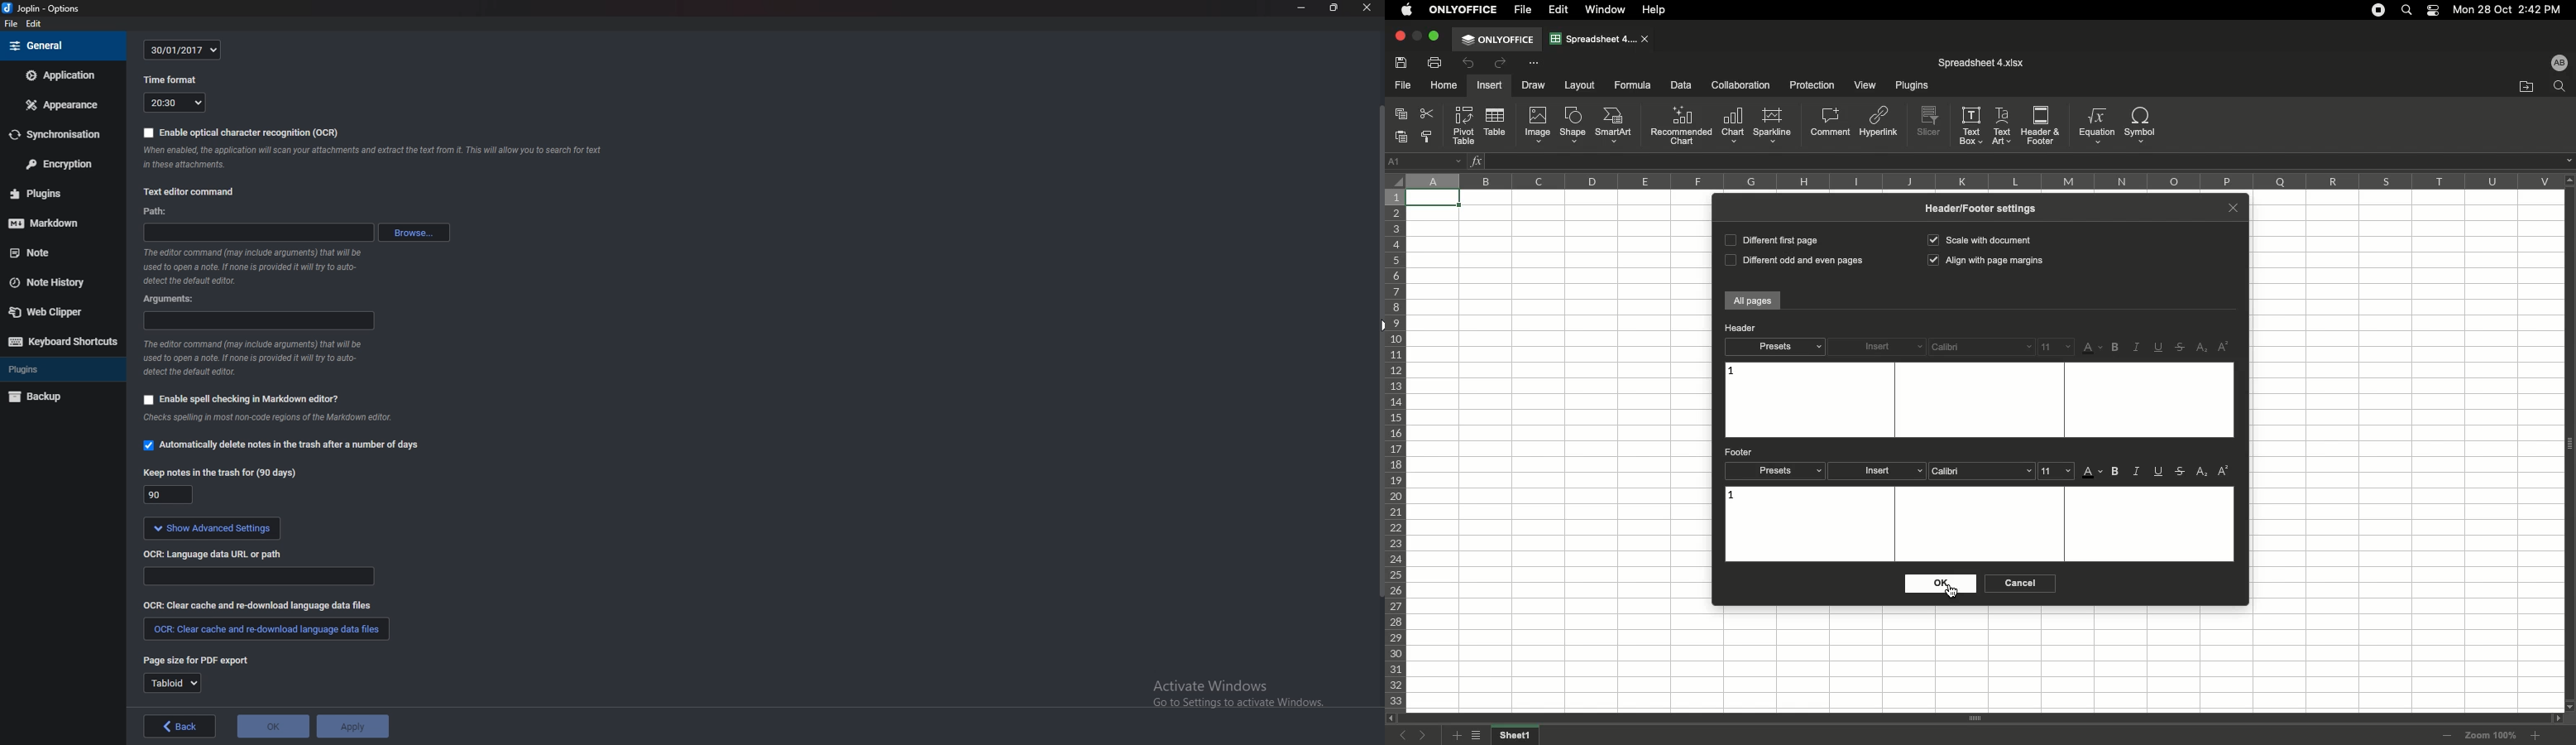 Image resolution: width=2576 pixels, height=756 pixels. I want to click on Copy style, so click(1429, 137).